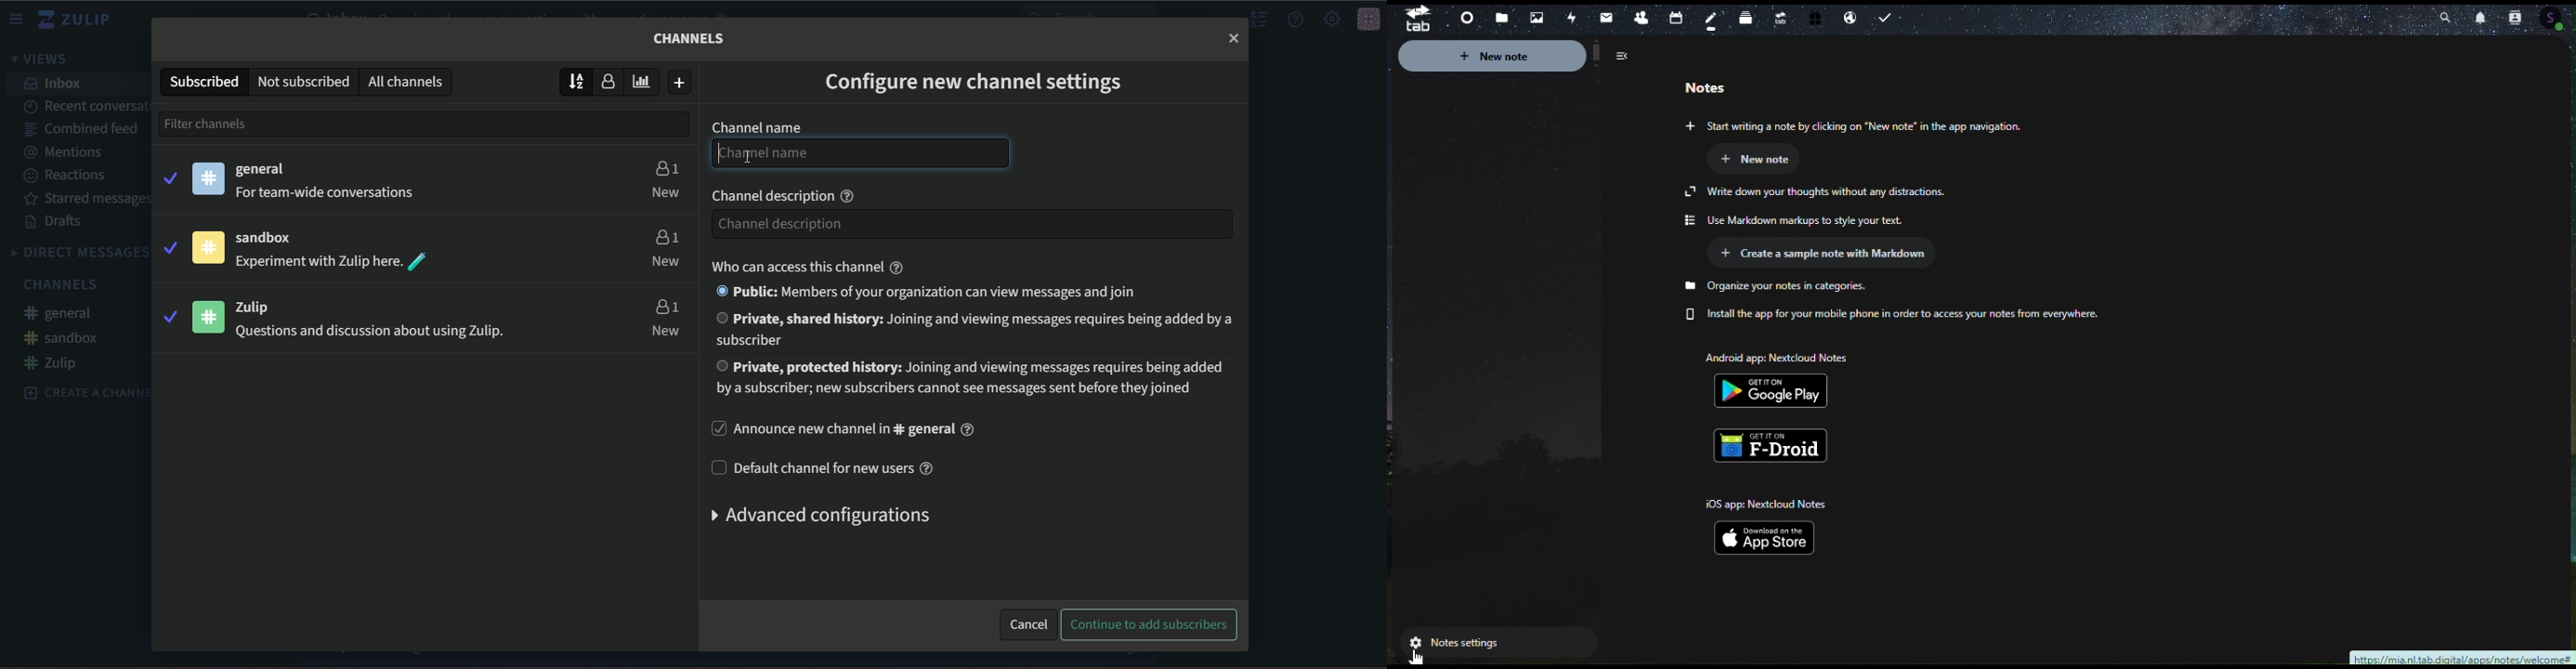  I want to click on gear menu, so click(1331, 18).